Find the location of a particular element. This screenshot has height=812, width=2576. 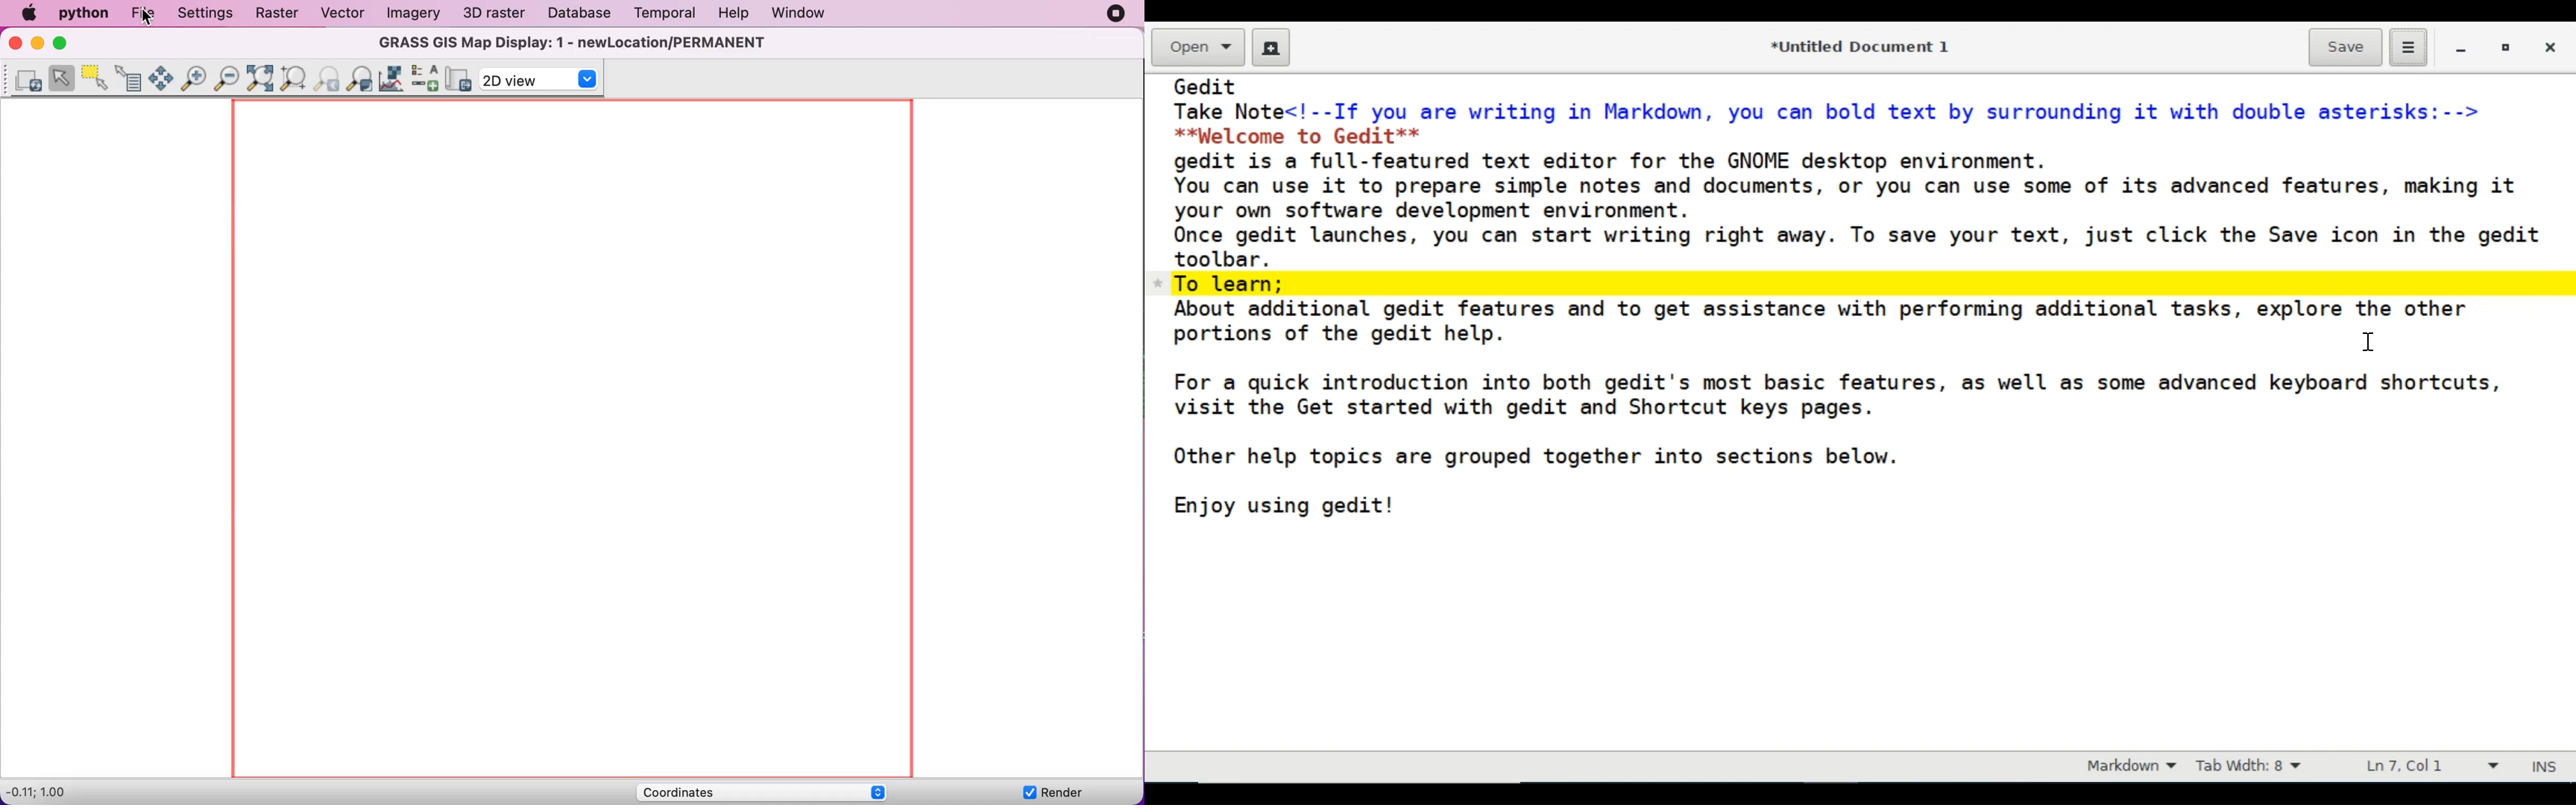

Application menu is located at coordinates (2407, 48).